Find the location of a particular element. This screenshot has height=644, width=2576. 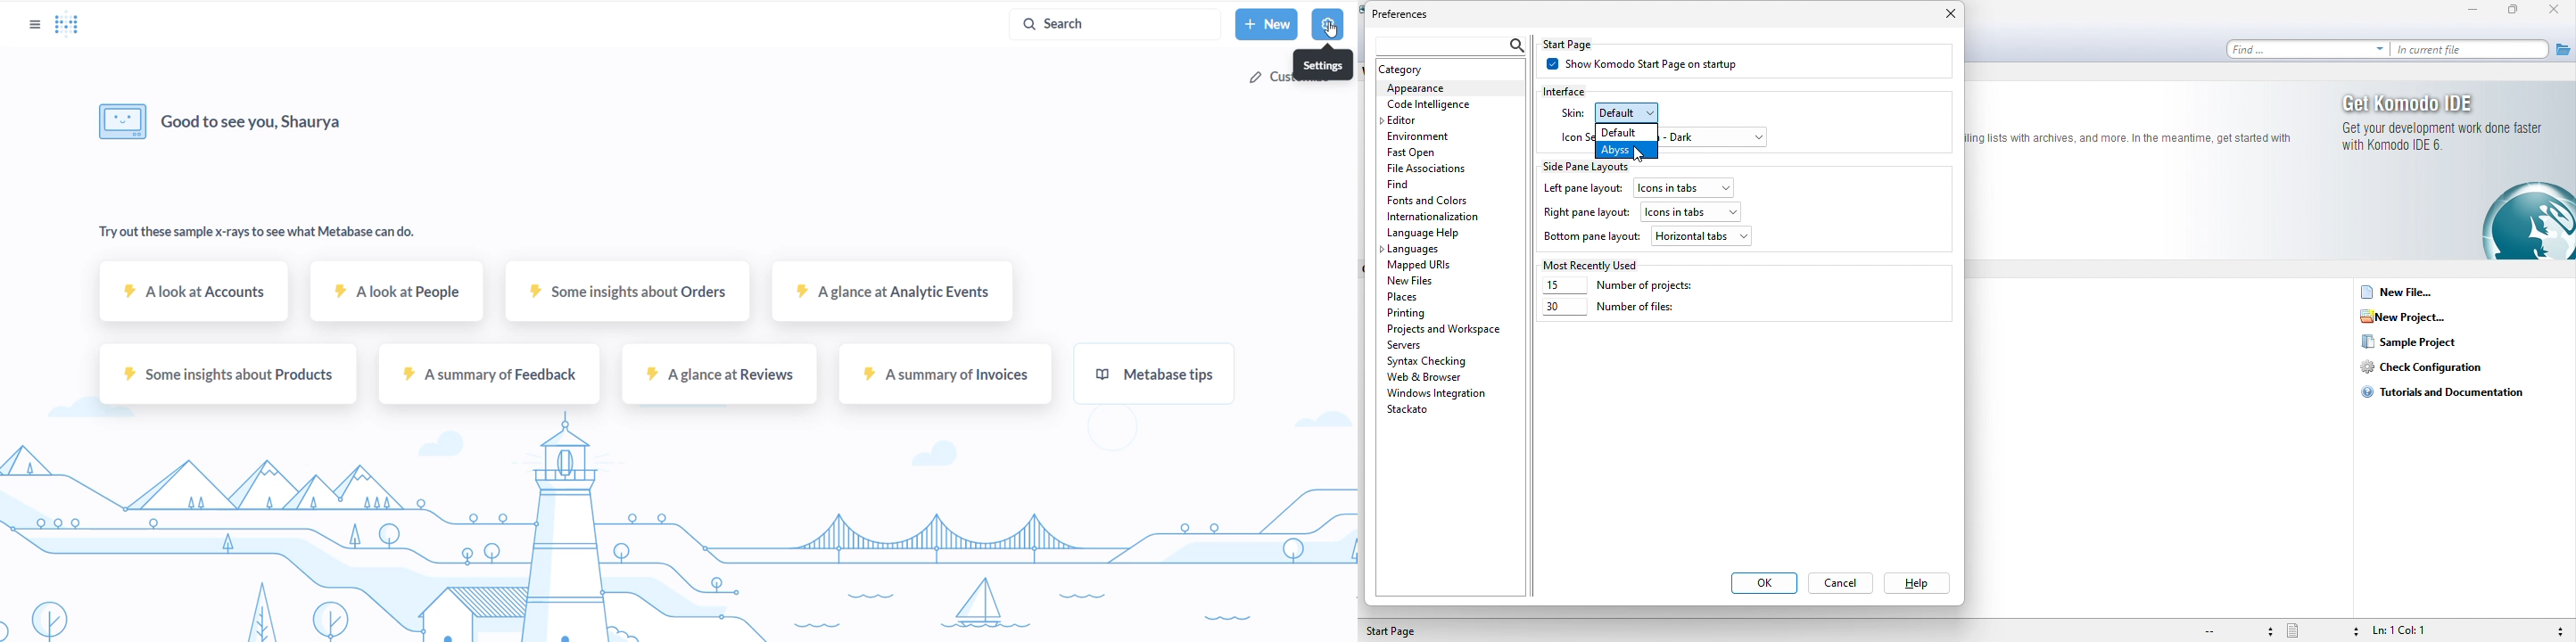

appearence is located at coordinates (1449, 89).